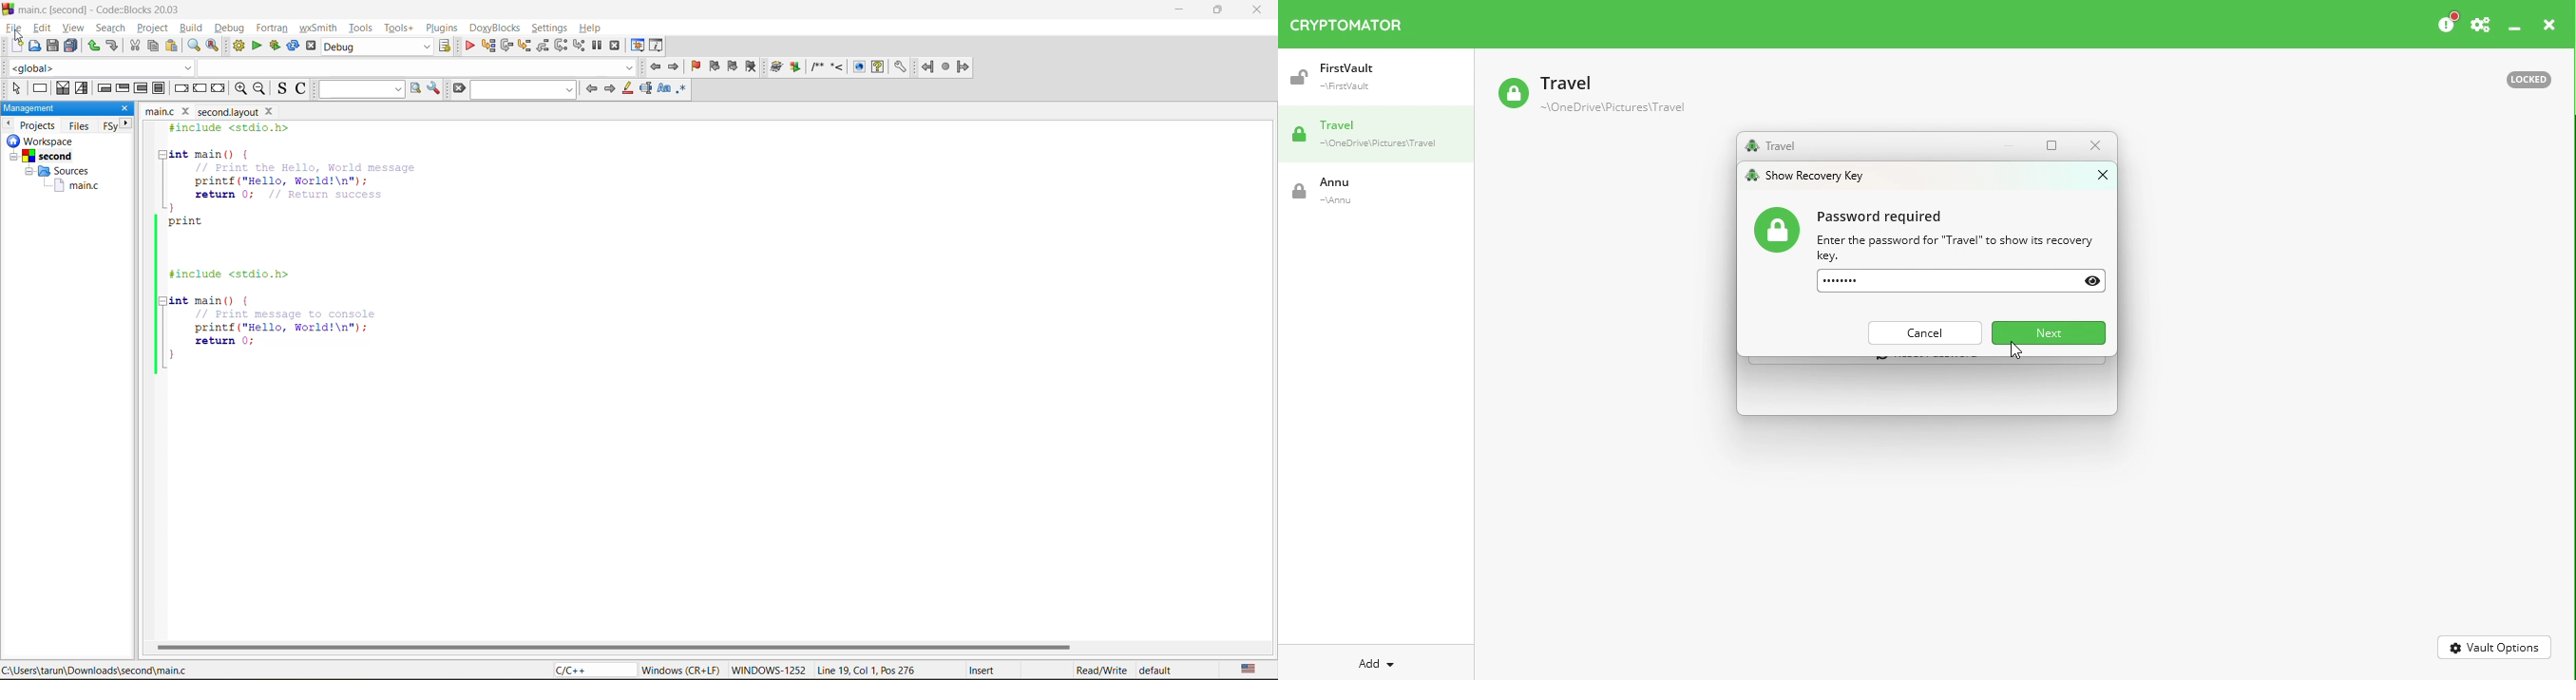 This screenshot has height=700, width=2576. Describe the element at coordinates (696, 66) in the screenshot. I see `toggle bookmark` at that location.